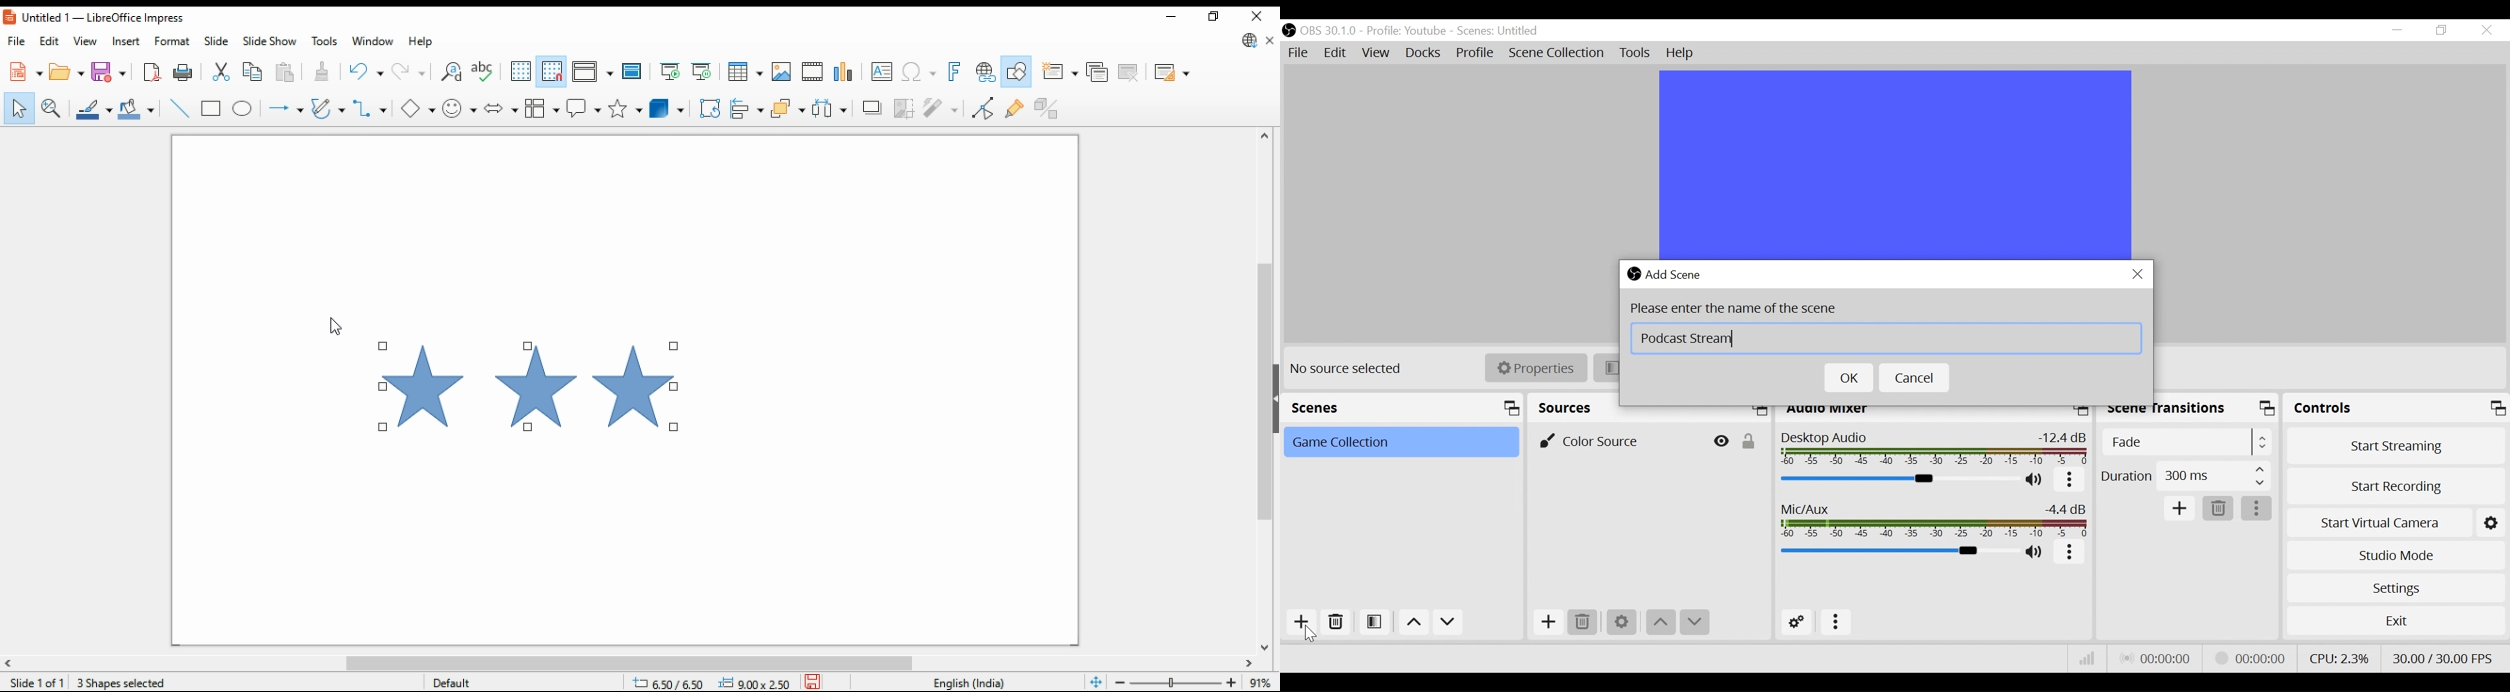 This screenshot has height=700, width=2520. What do you see at coordinates (789, 108) in the screenshot?
I see `arrange` at bounding box center [789, 108].